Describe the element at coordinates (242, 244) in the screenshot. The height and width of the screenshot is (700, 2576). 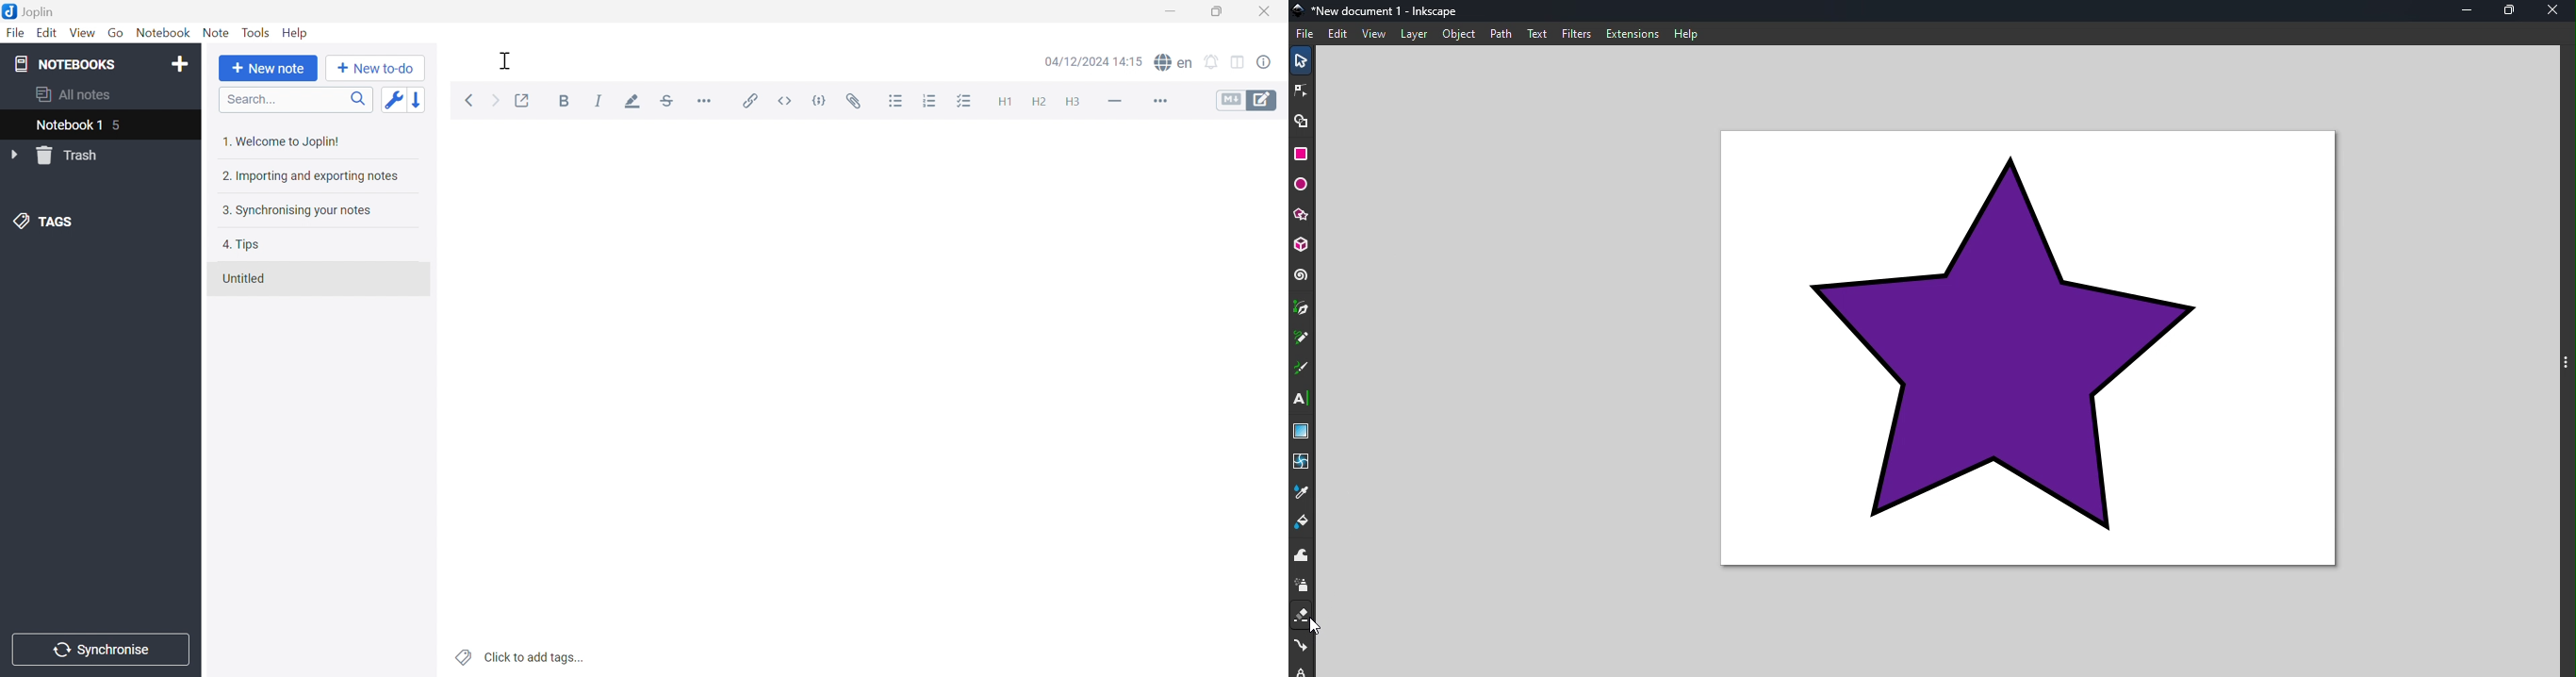
I see `4. Tips` at that location.